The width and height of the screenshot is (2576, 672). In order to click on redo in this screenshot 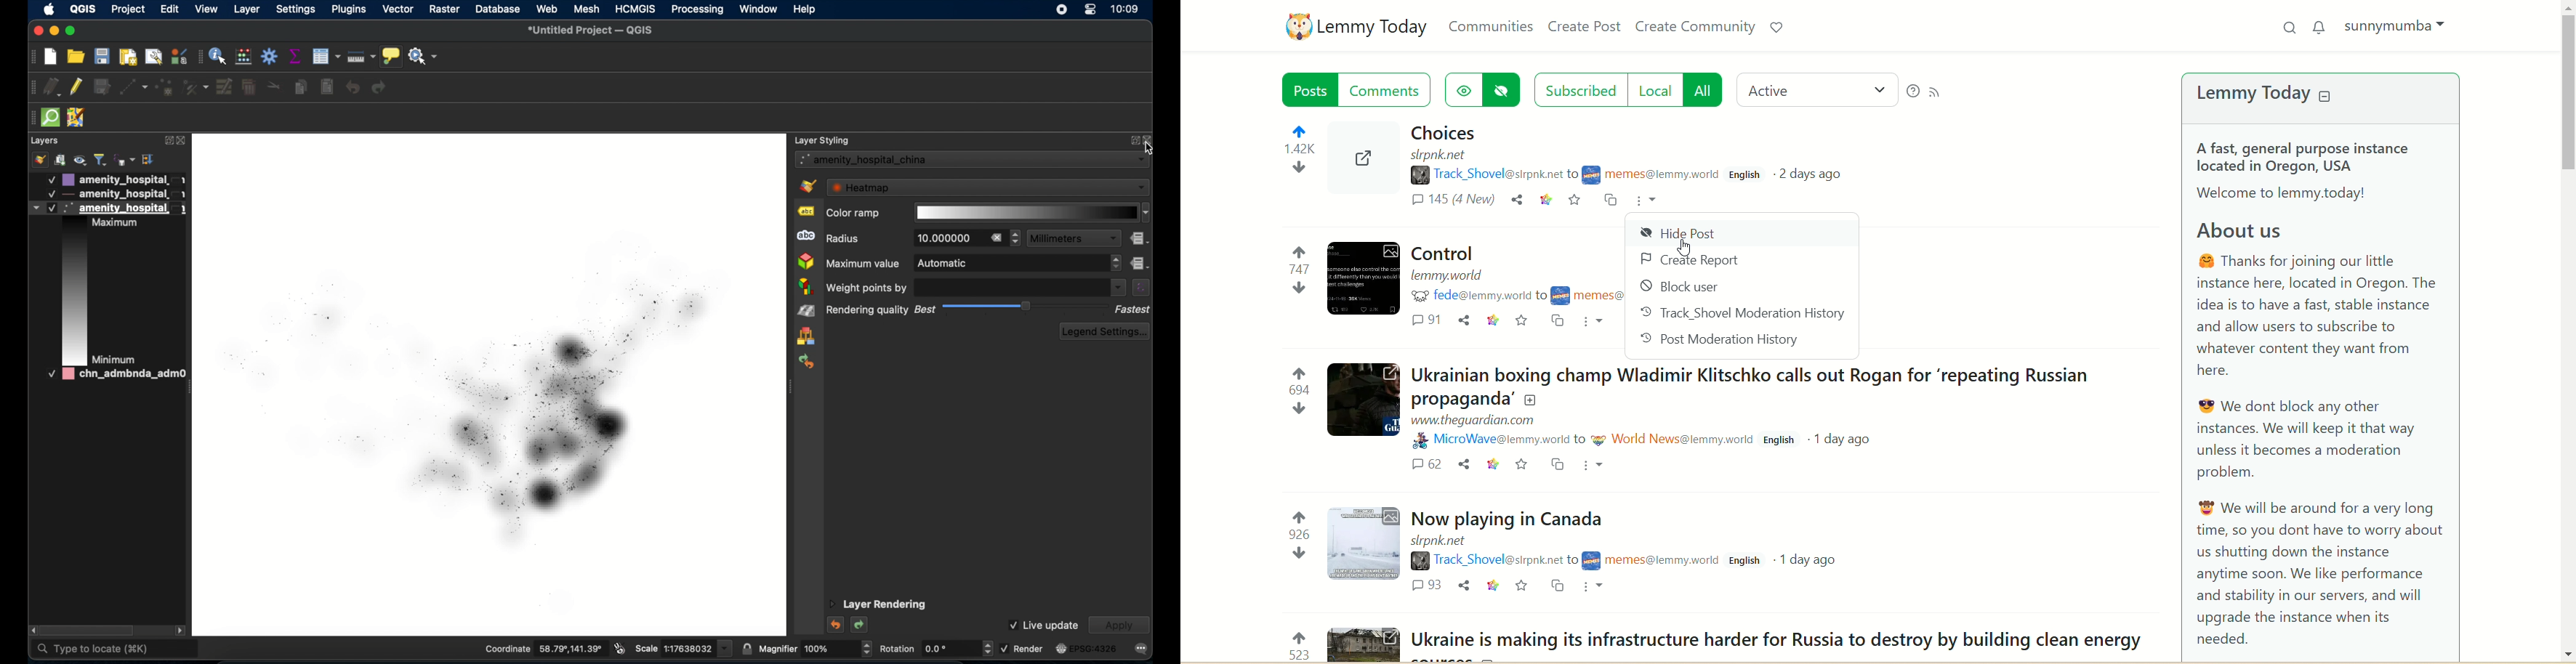, I will do `click(861, 626)`.